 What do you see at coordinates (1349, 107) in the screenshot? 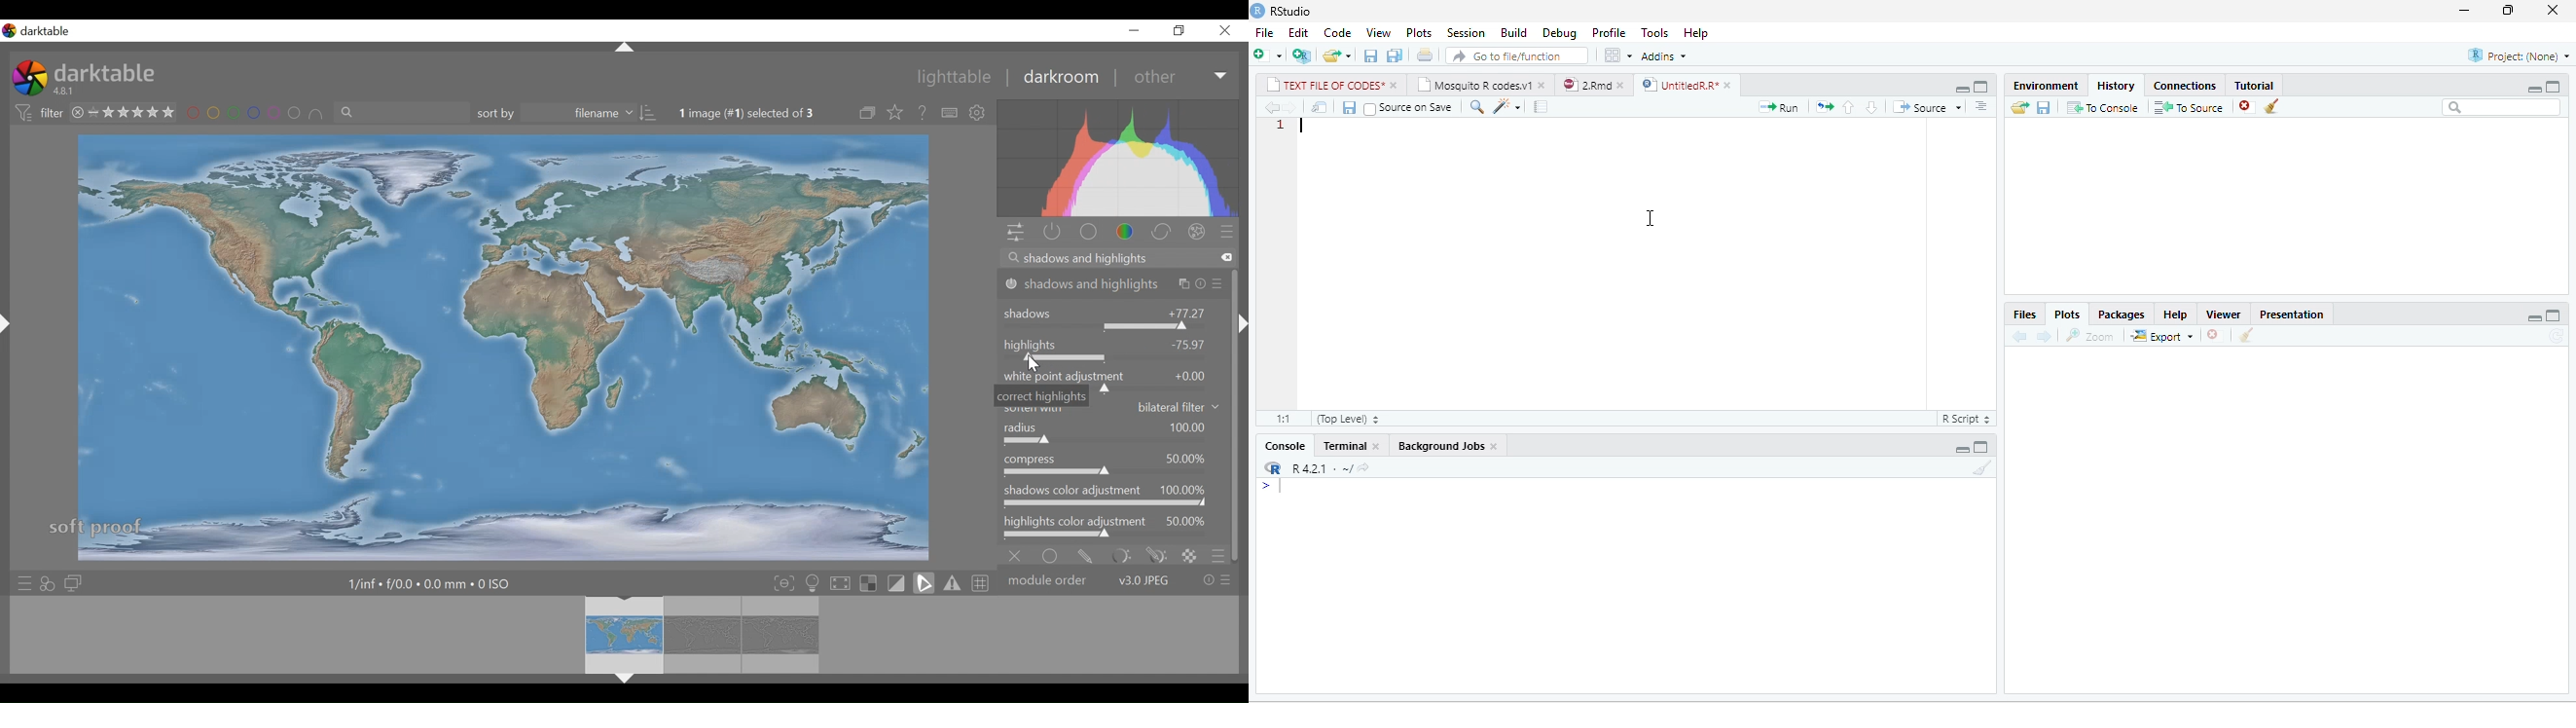
I see `save` at bounding box center [1349, 107].